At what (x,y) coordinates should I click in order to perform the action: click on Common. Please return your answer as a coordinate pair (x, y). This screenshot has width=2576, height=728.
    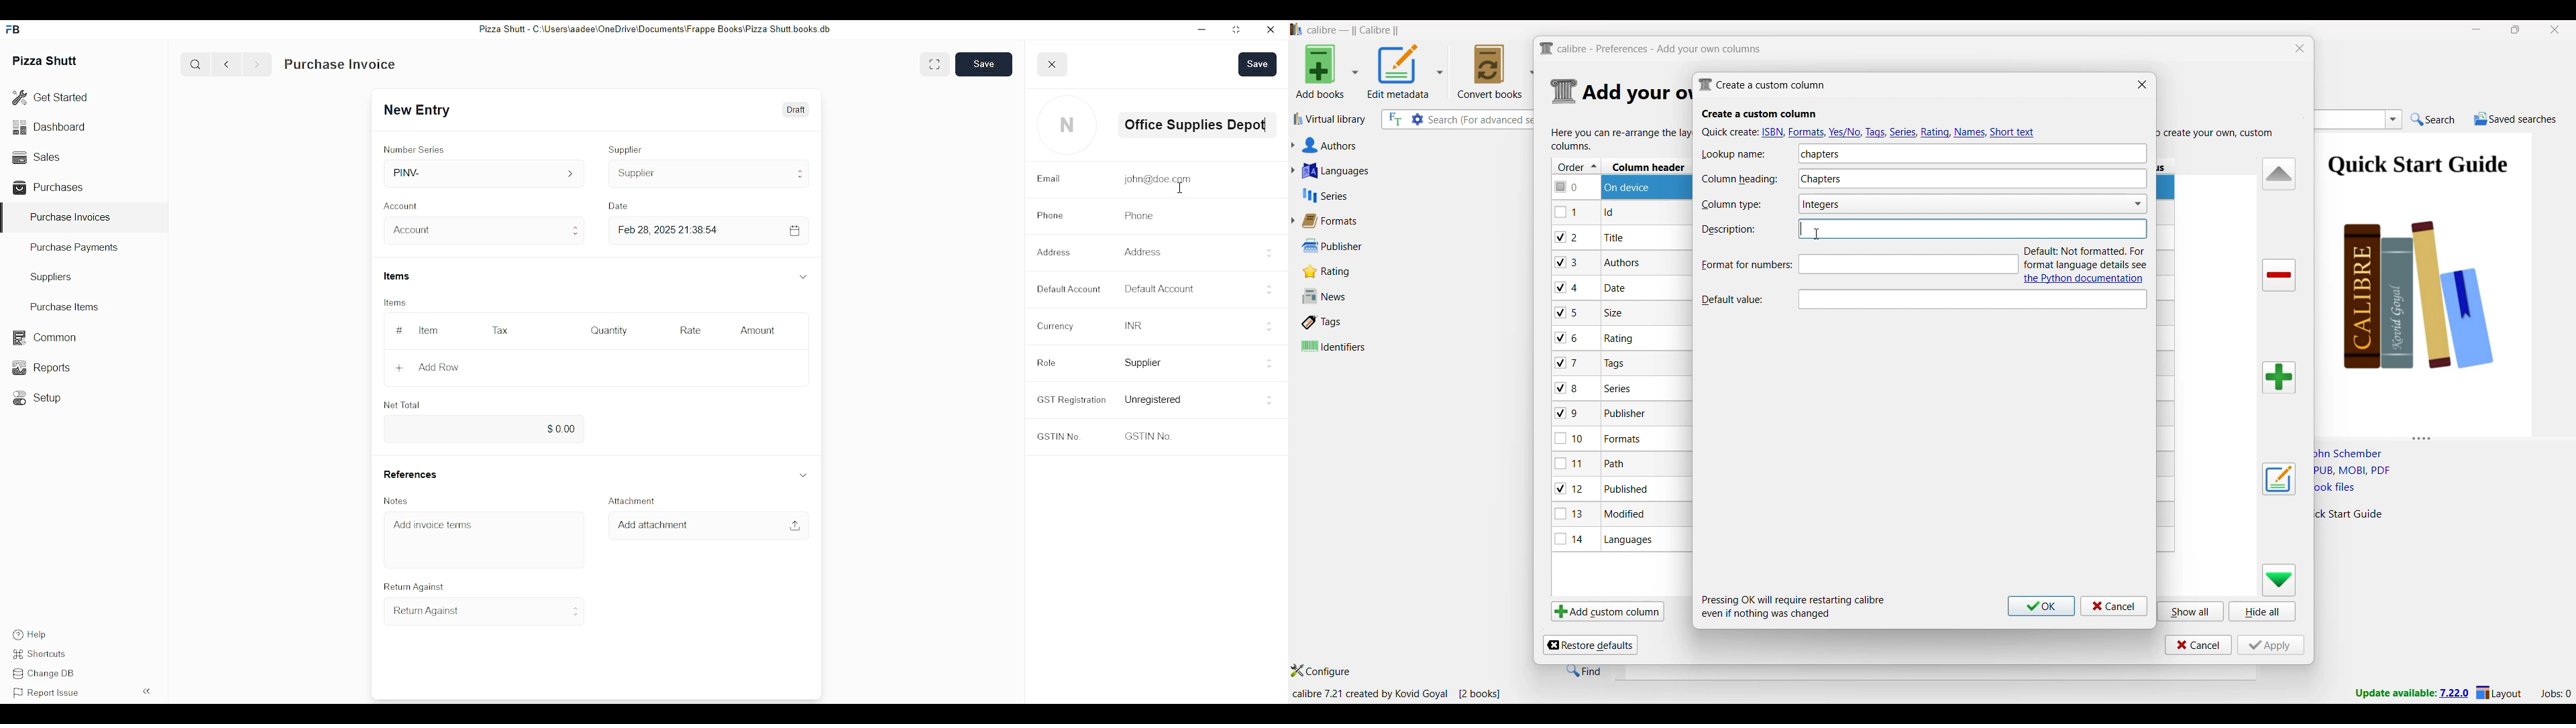
    Looking at the image, I should click on (44, 338).